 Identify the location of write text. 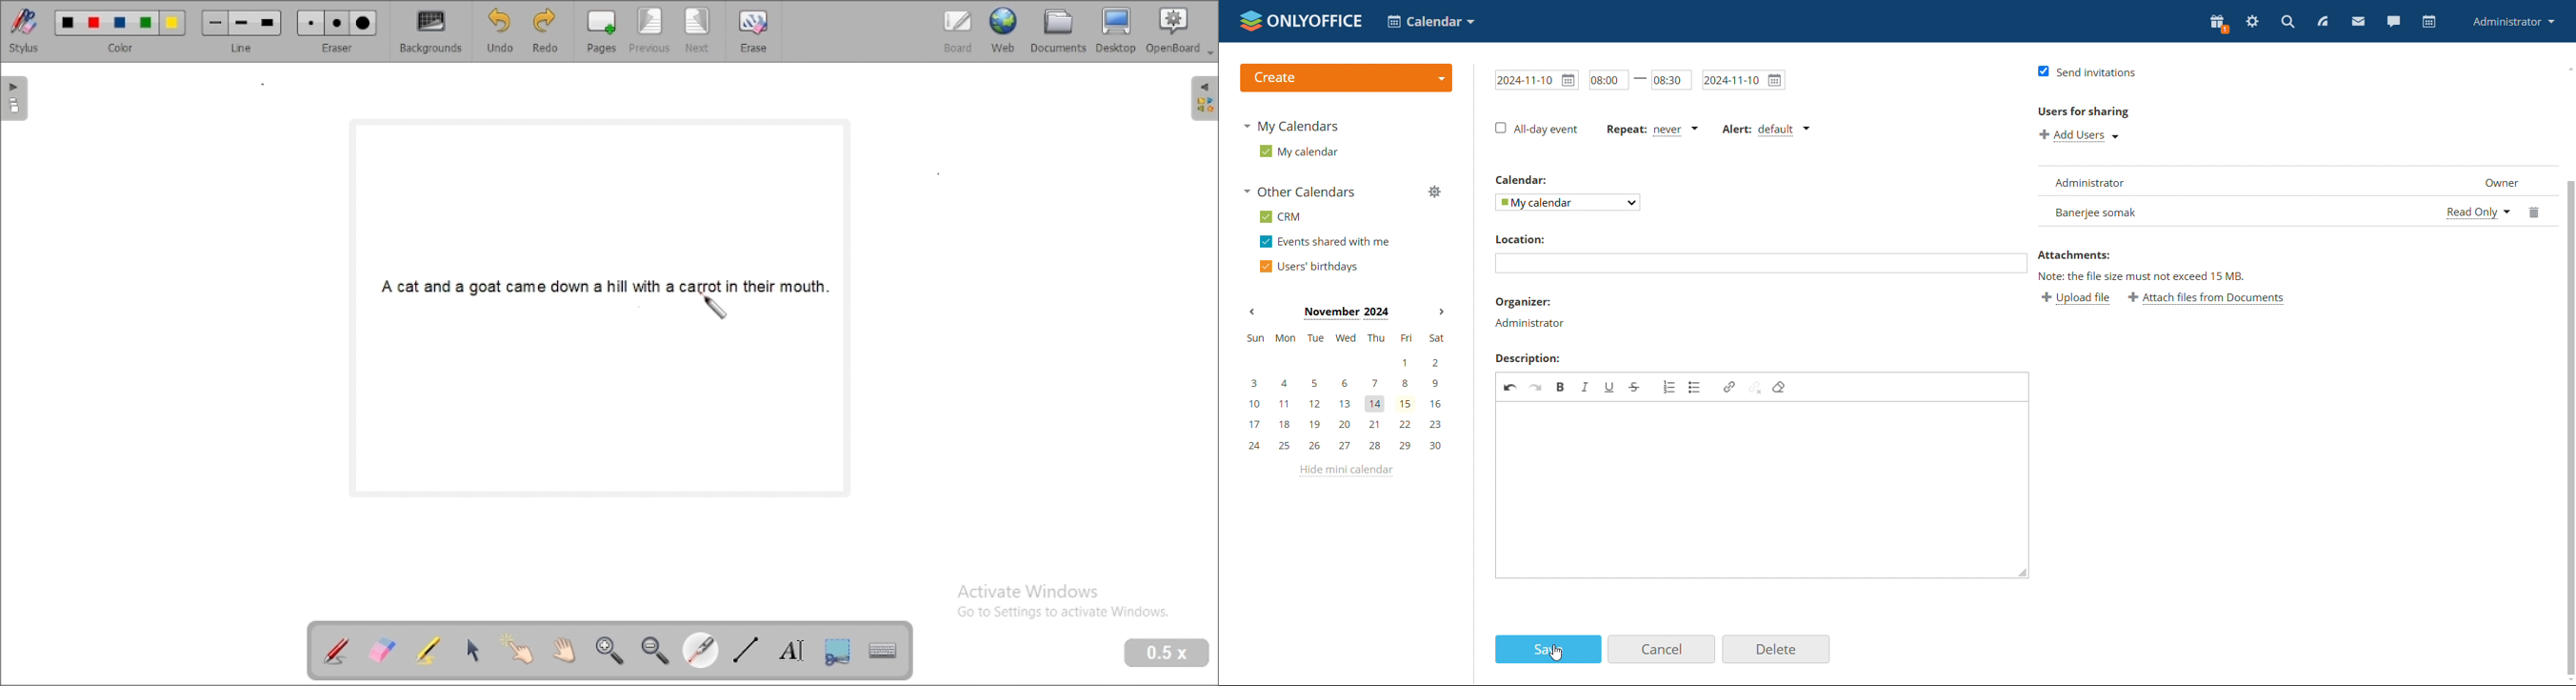
(790, 650).